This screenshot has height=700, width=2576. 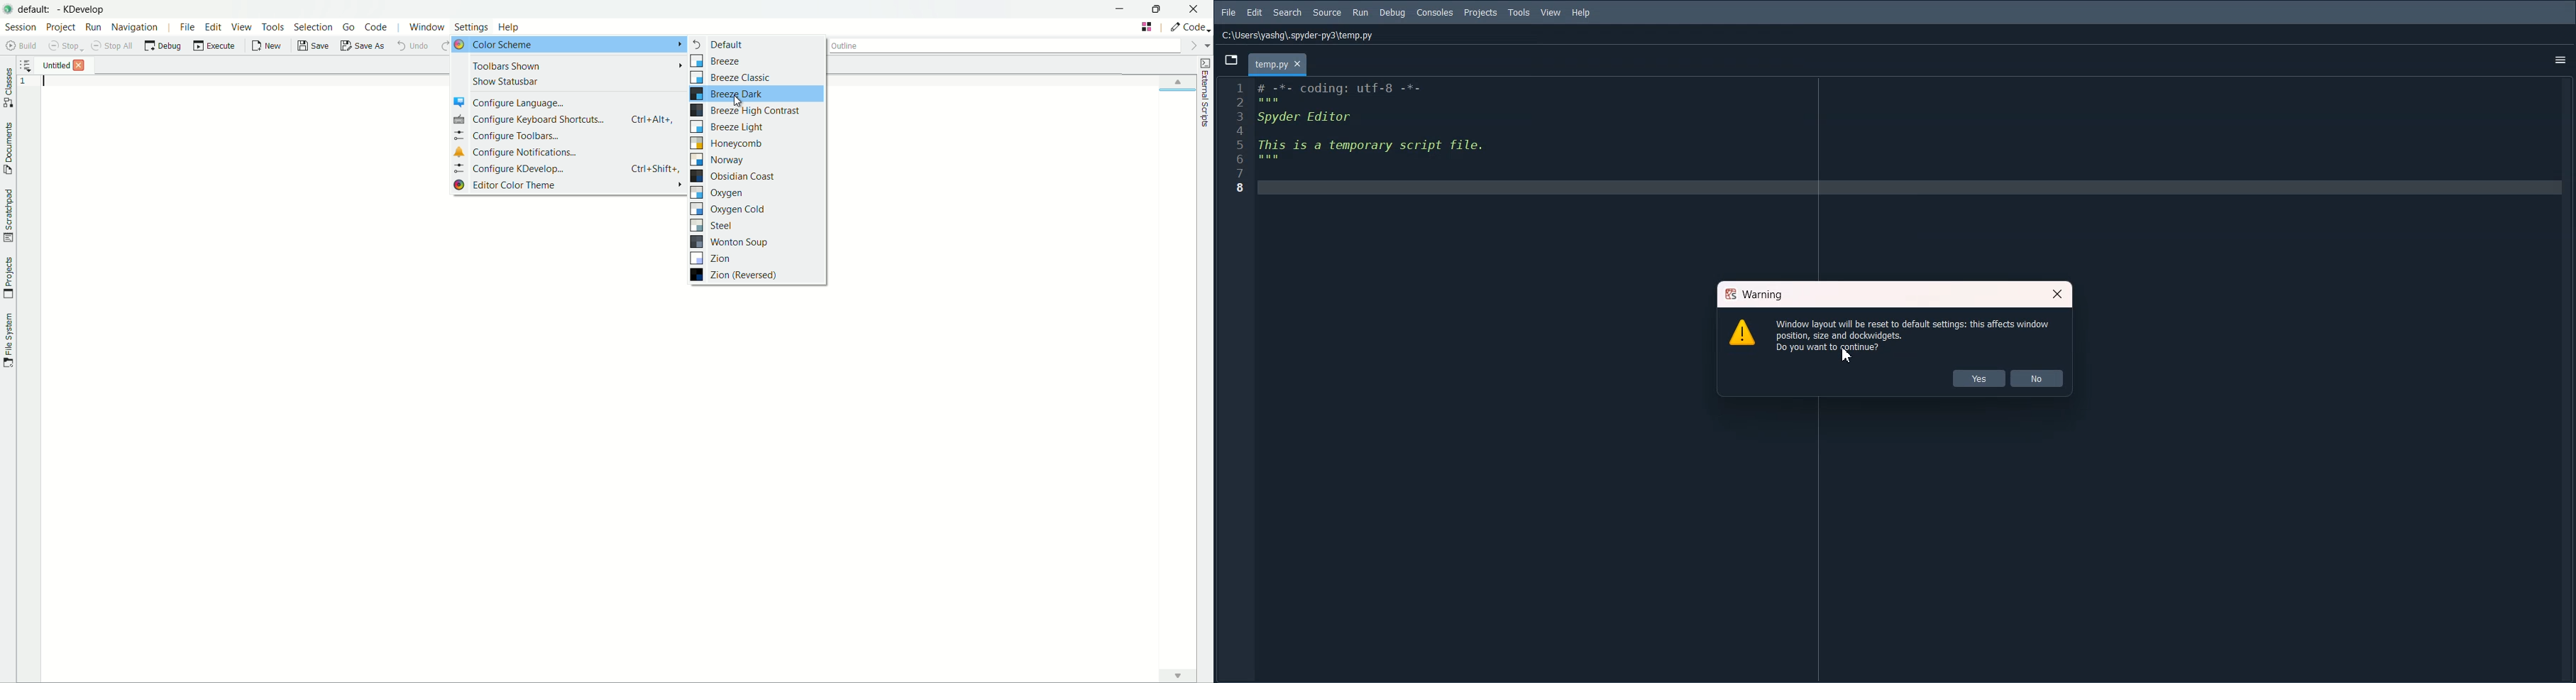 I want to click on Console, so click(x=1435, y=13).